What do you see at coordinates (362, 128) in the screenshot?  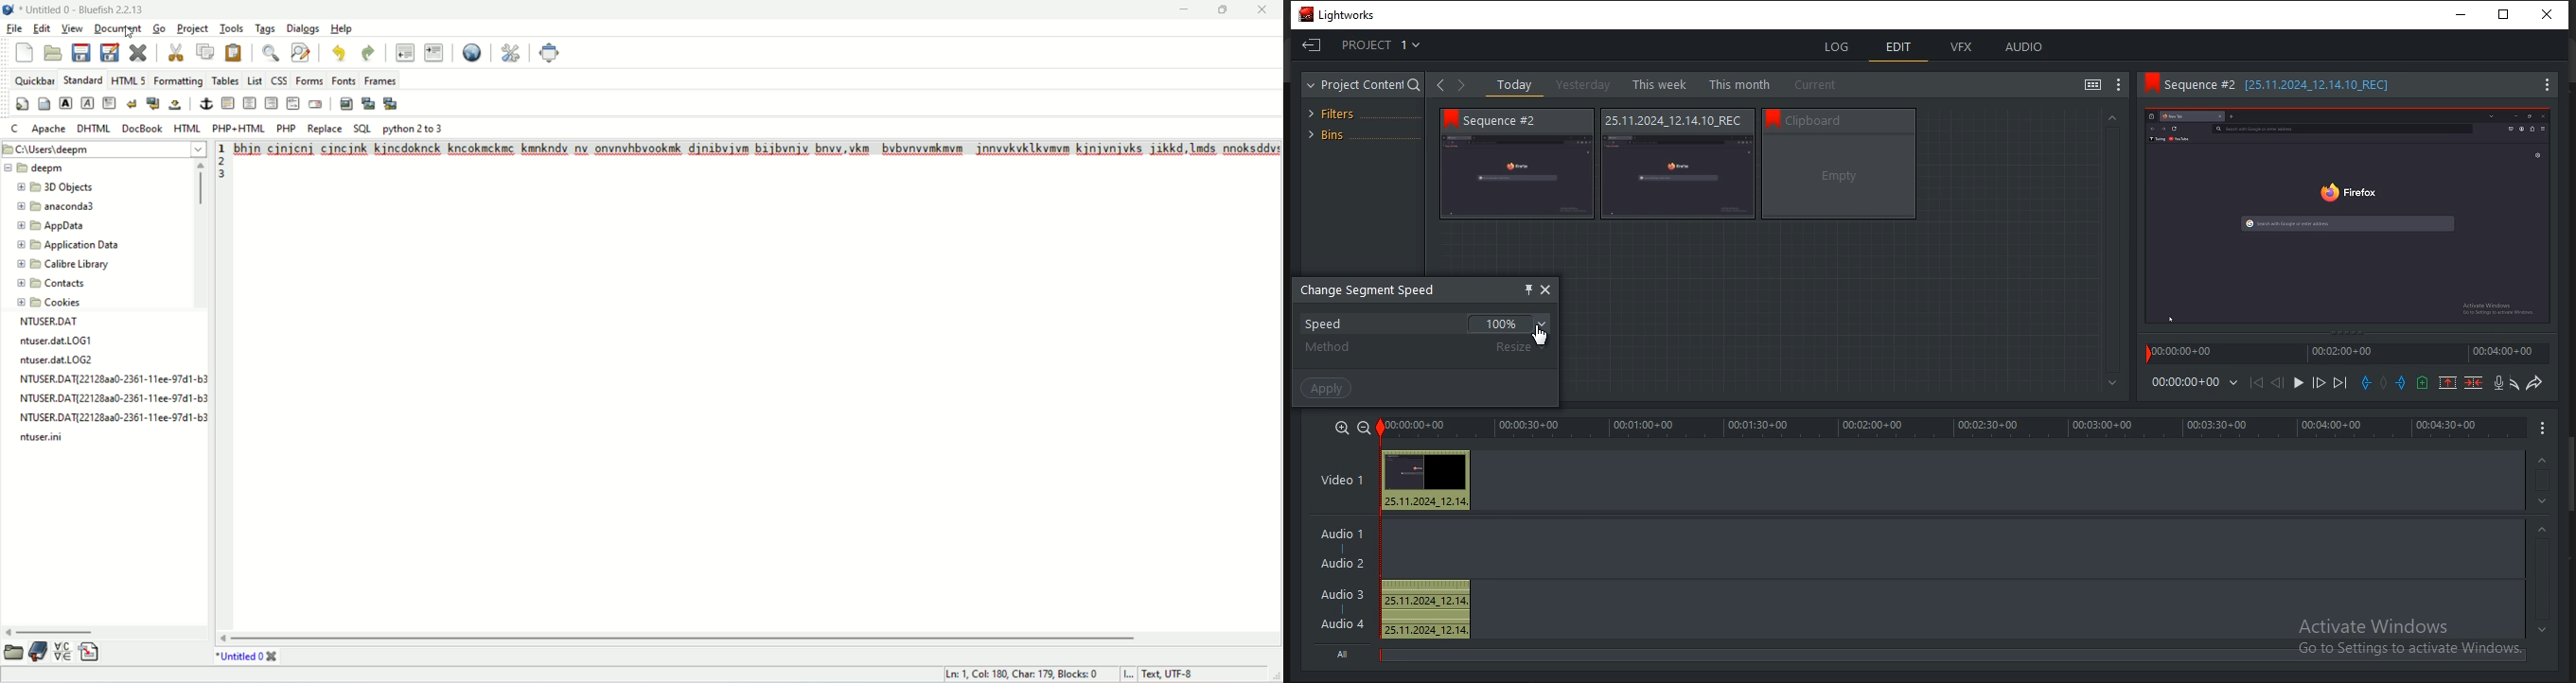 I see `SQL` at bounding box center [362, 128].